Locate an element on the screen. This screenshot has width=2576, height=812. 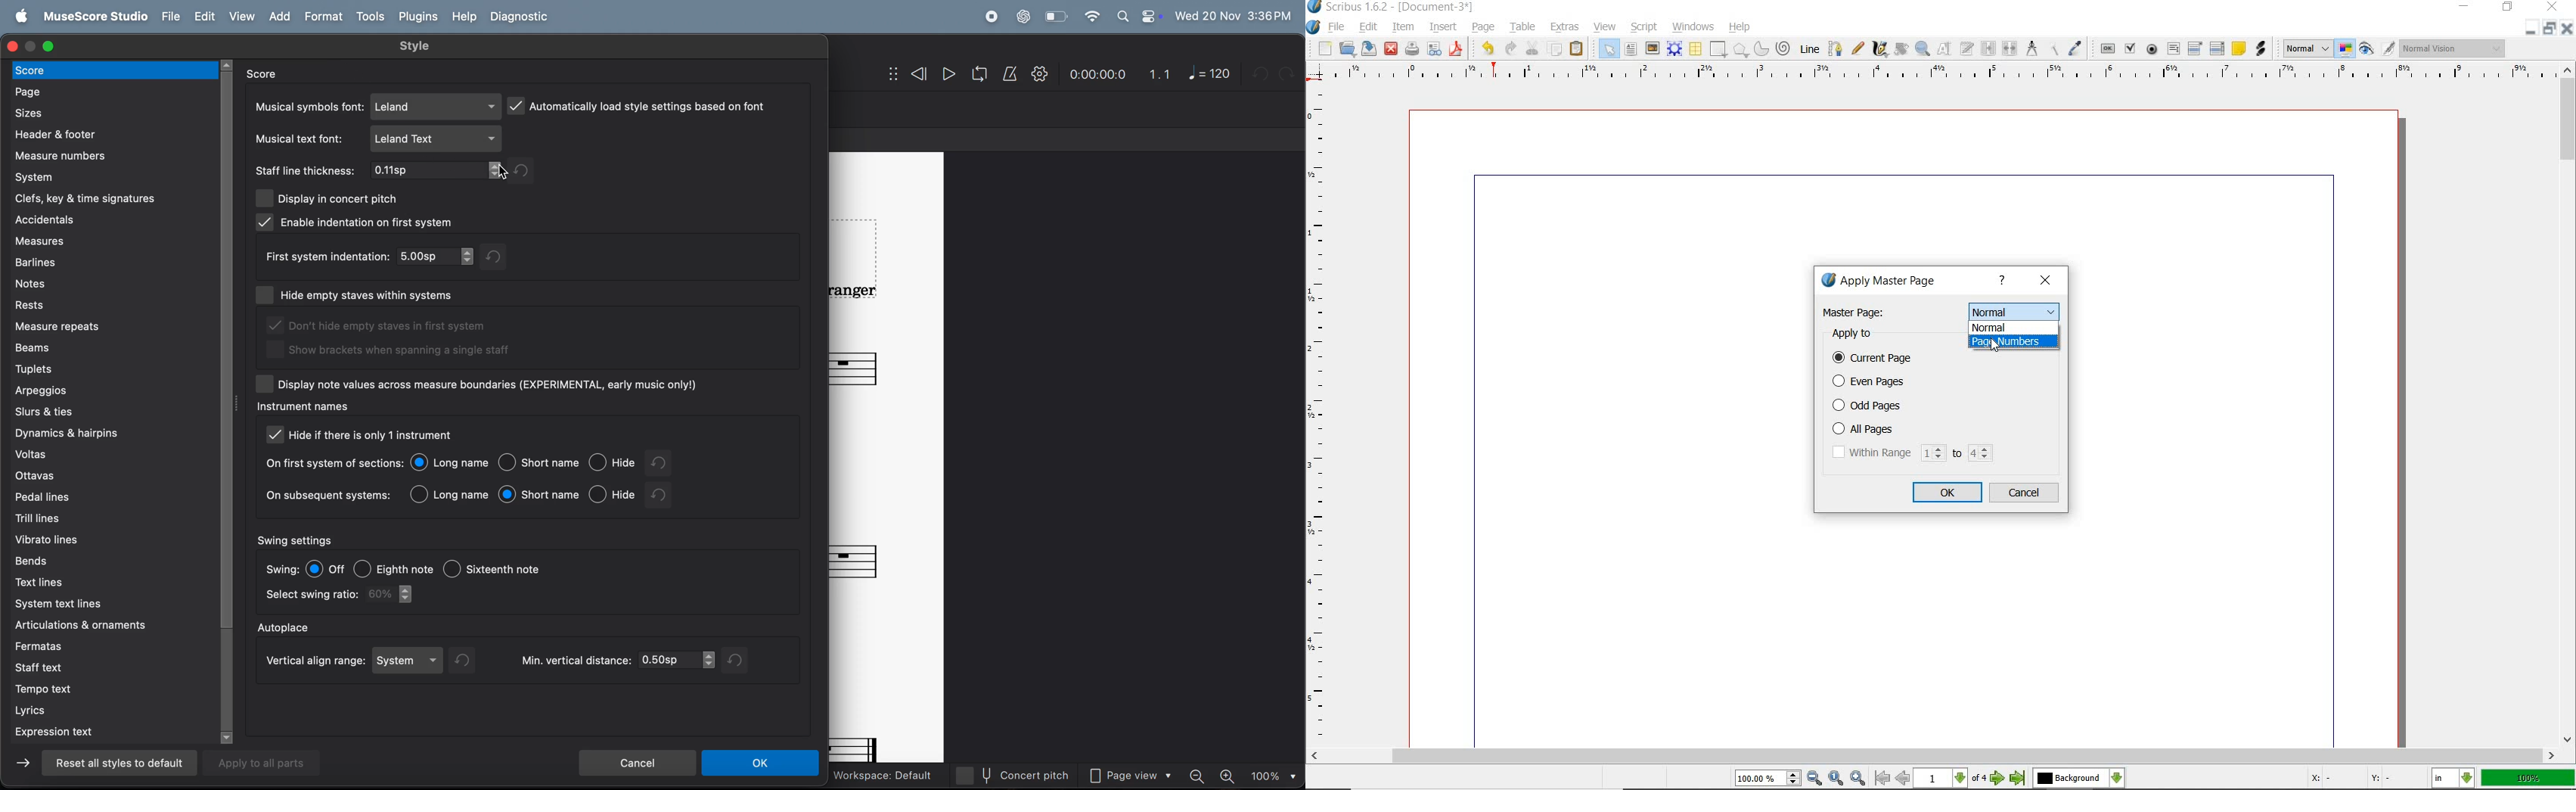
redo is located at coordinates (502, 256).